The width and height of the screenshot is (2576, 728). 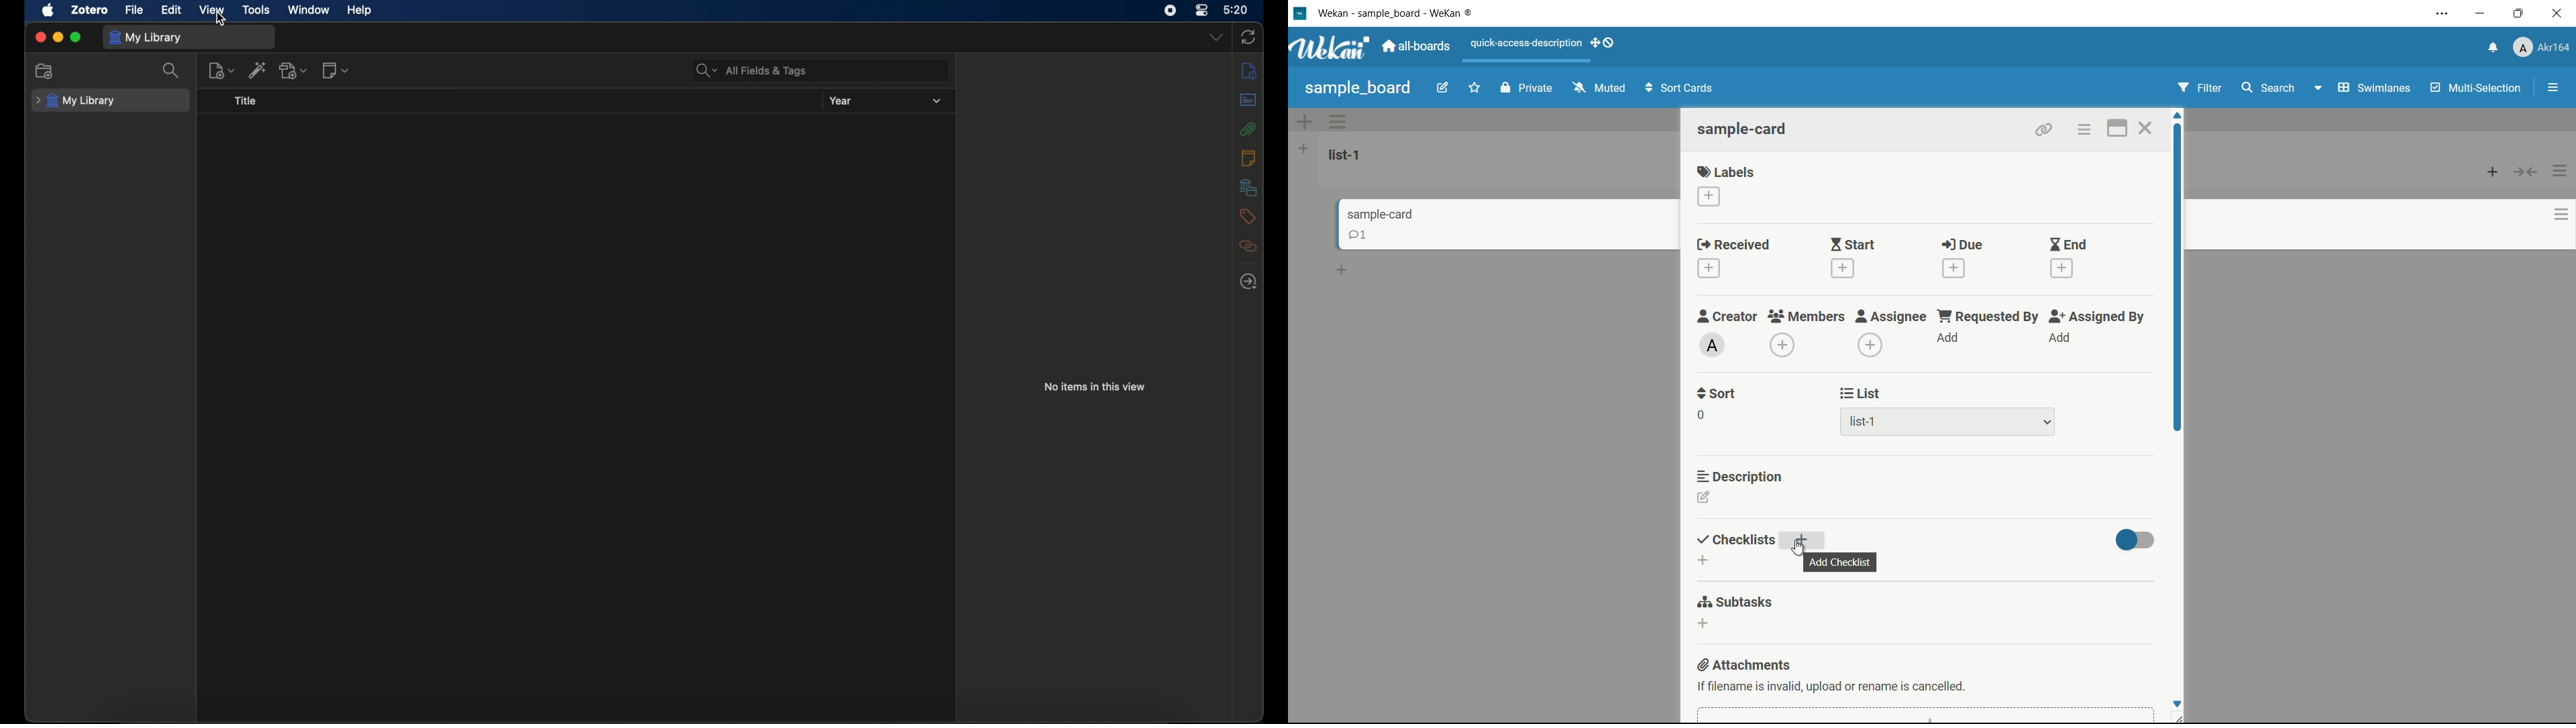 I want to click on assigned by, so click(x=2096, y=317).